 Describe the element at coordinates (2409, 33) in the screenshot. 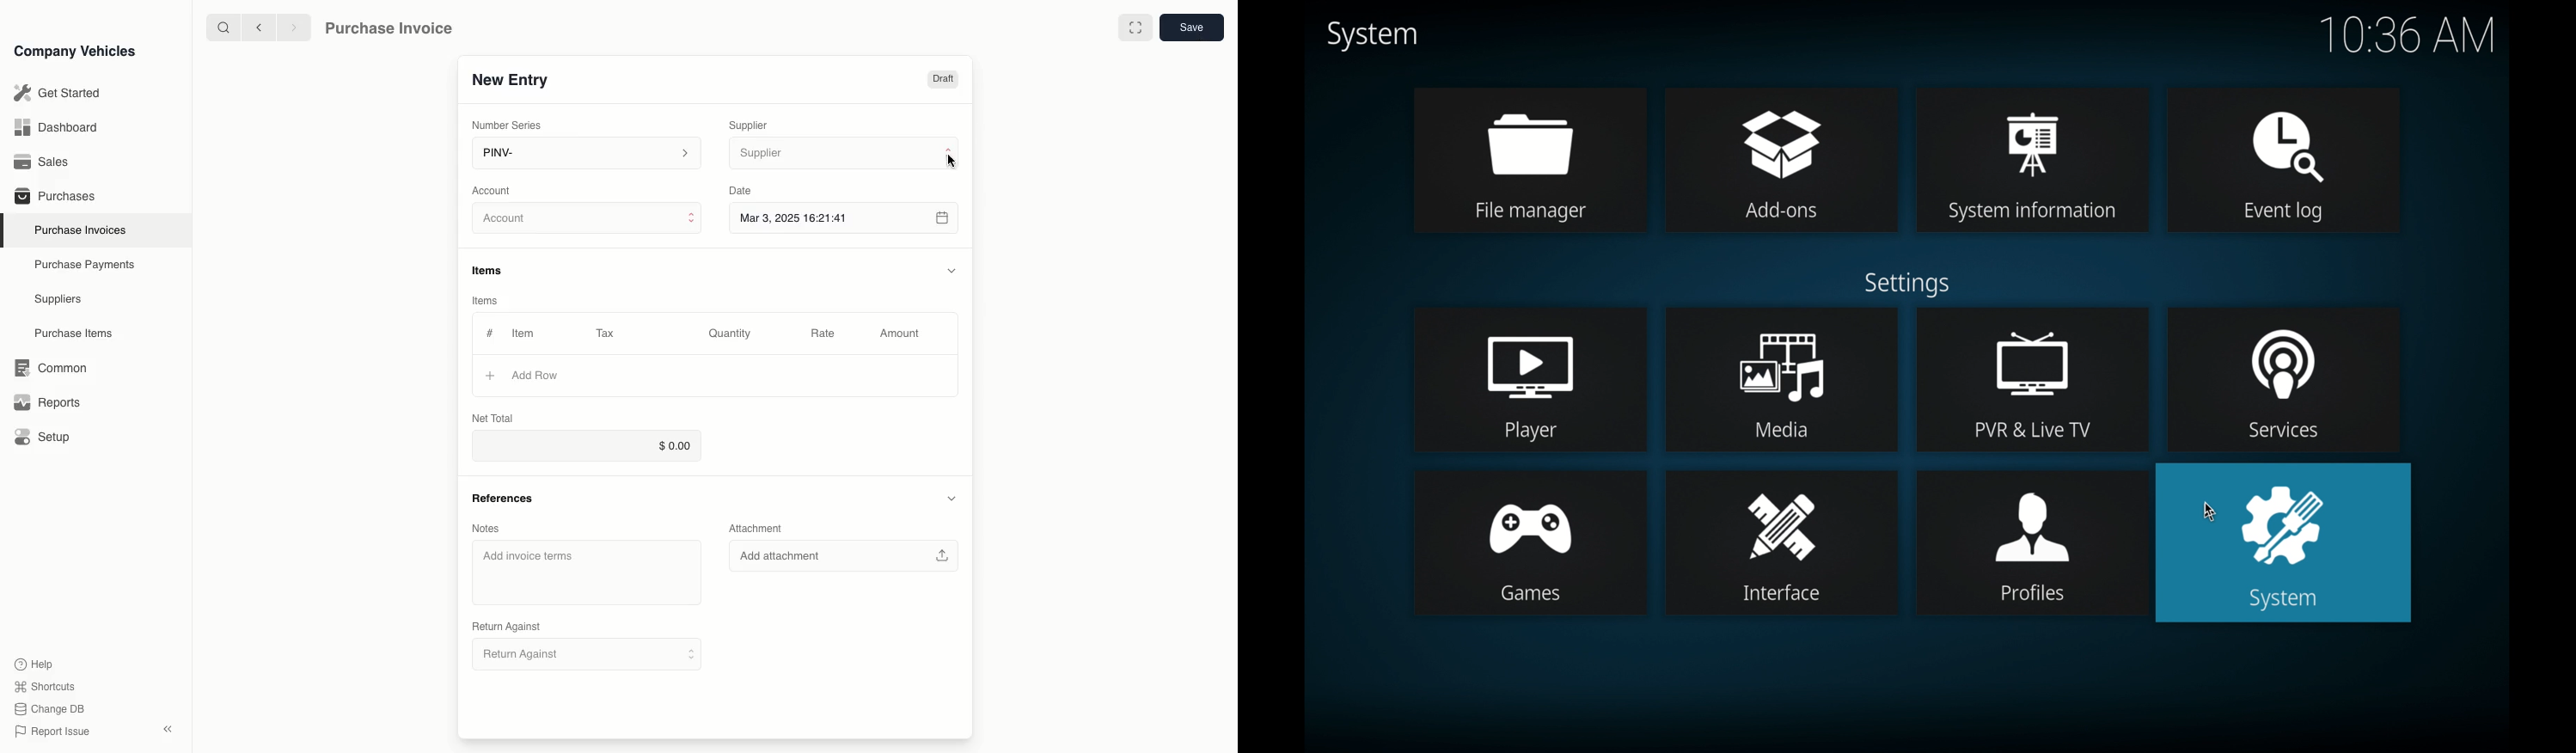

I see `10.36 am` at that location.